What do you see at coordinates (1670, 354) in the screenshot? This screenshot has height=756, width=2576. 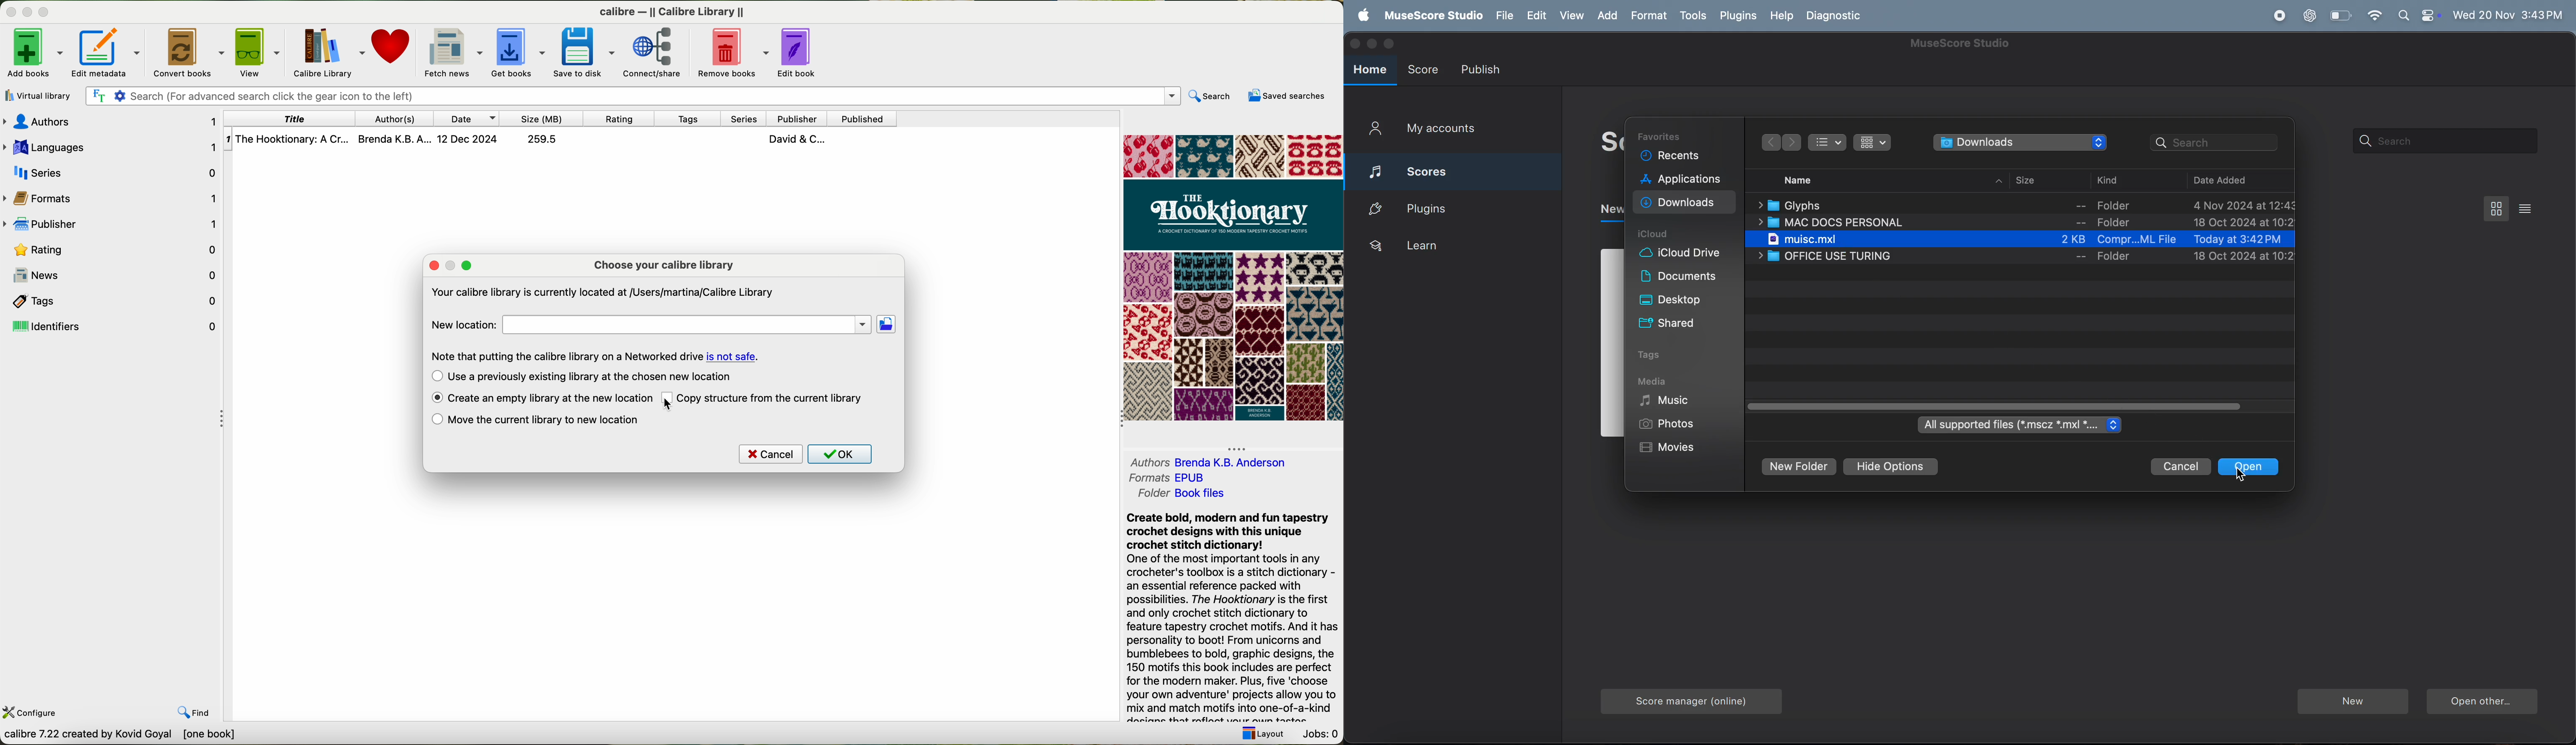 I see `tags` at bounding box center [1670, 354].